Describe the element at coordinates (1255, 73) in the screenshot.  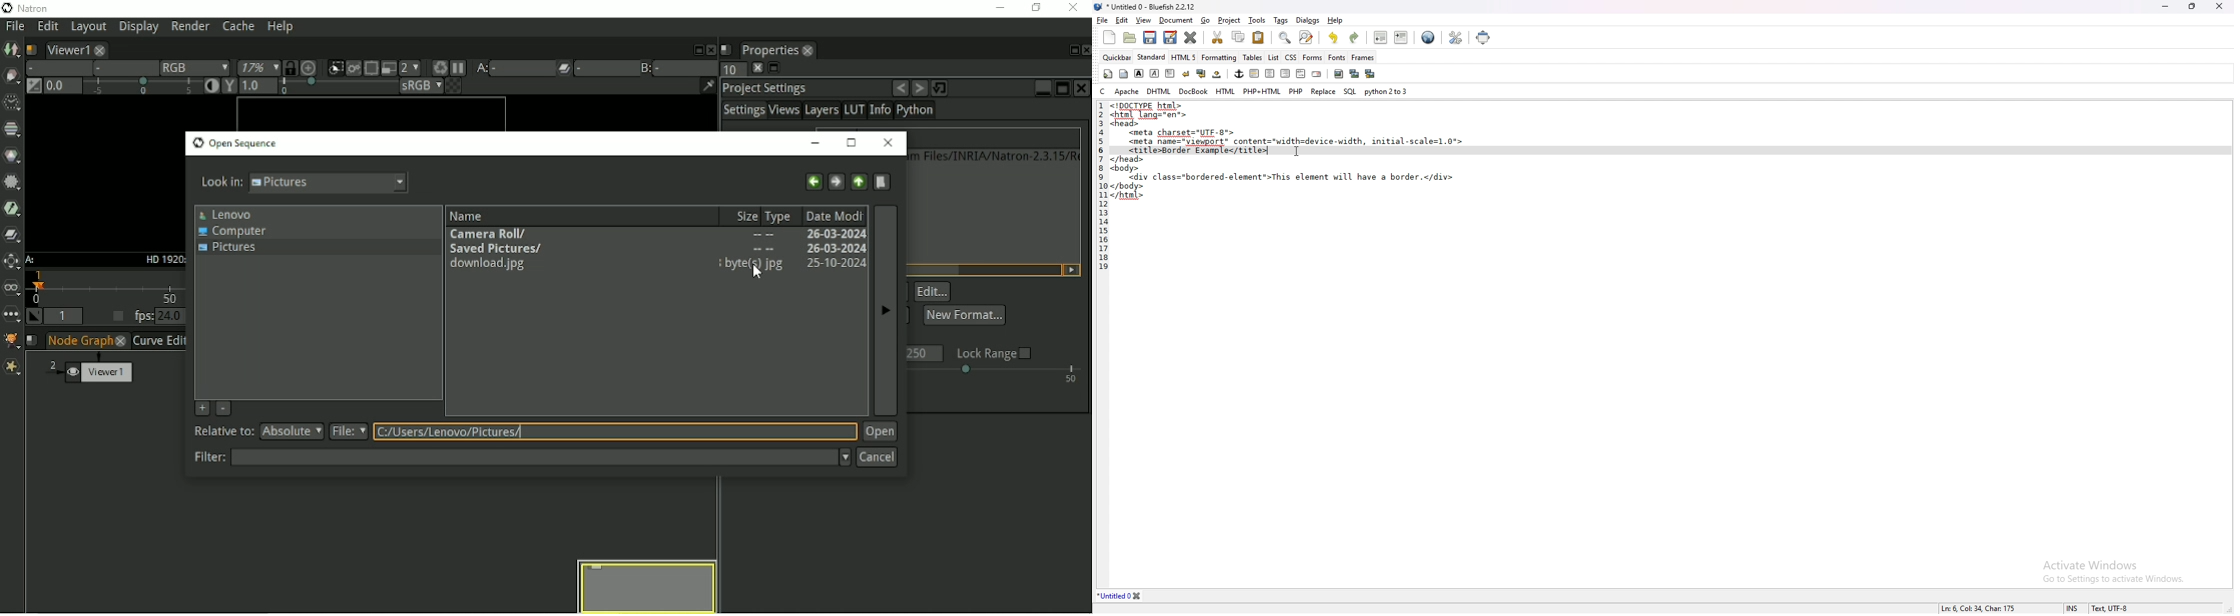
I see `left justify` at that location.